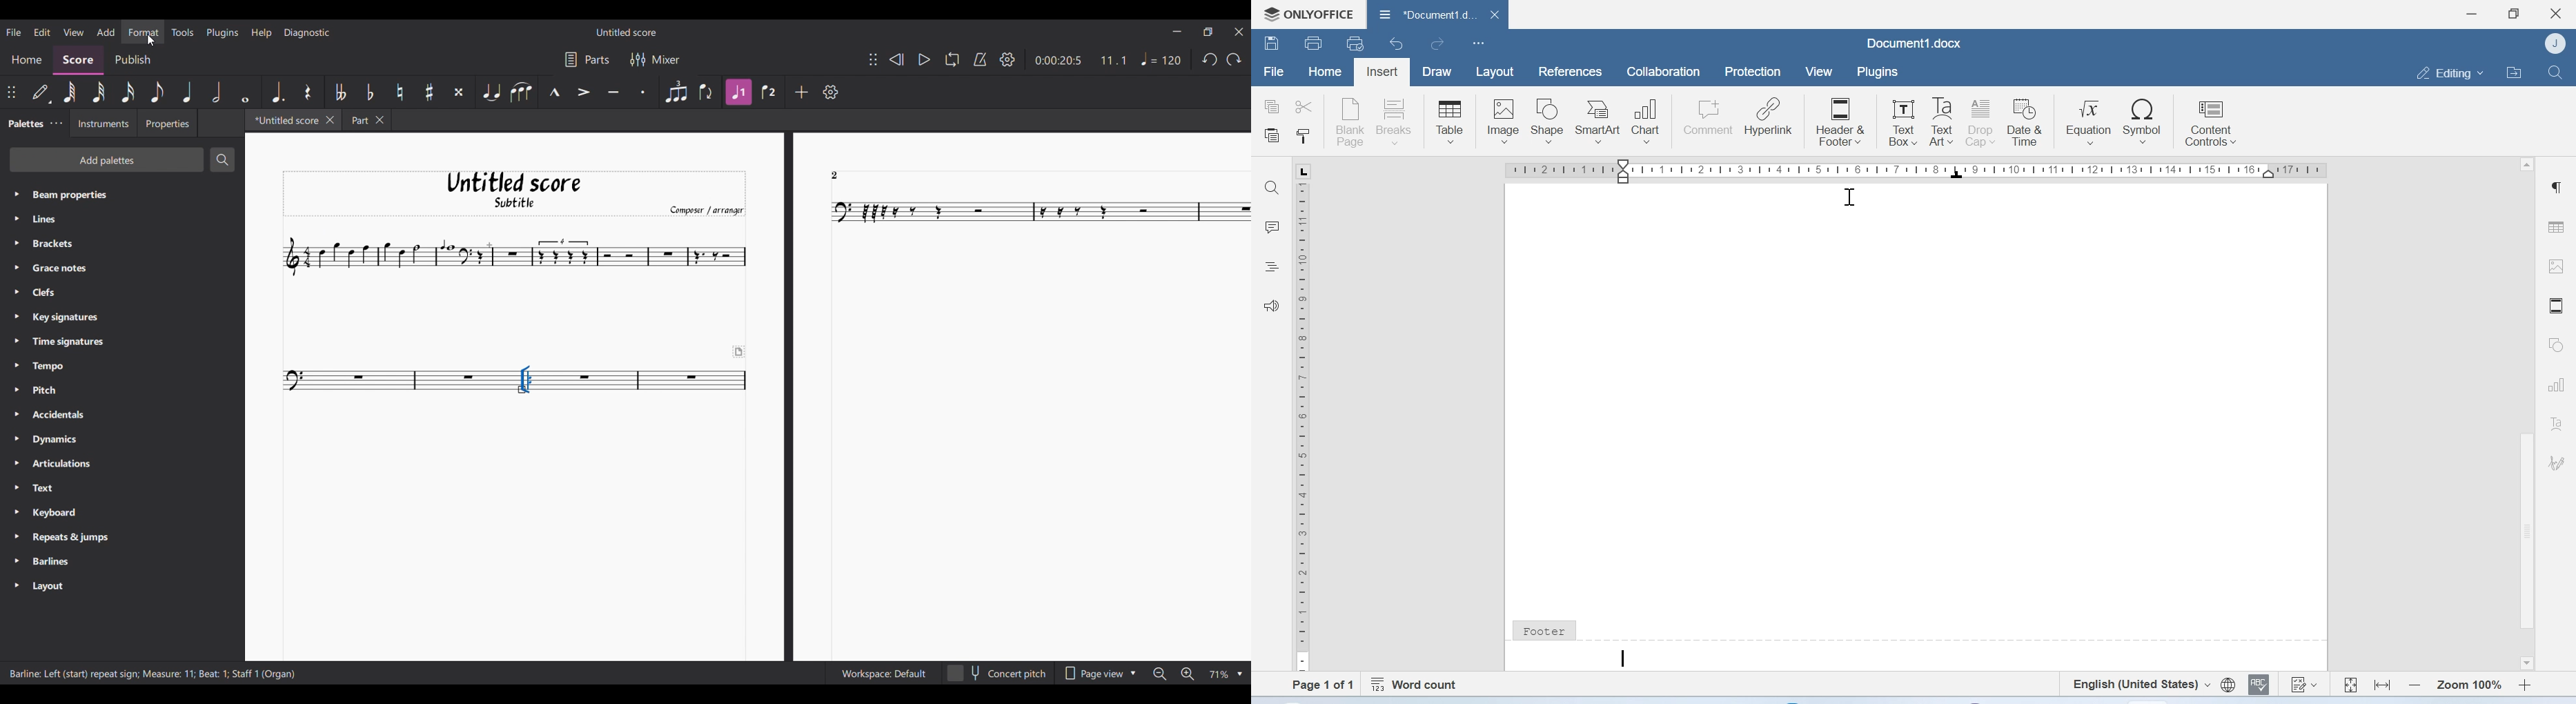 The height and width of the screenshot is (728, 2576). What do you see at coordinates (222, 33) in the screenshot?
I see `Plugins menu` at bounding box center [222, 33].